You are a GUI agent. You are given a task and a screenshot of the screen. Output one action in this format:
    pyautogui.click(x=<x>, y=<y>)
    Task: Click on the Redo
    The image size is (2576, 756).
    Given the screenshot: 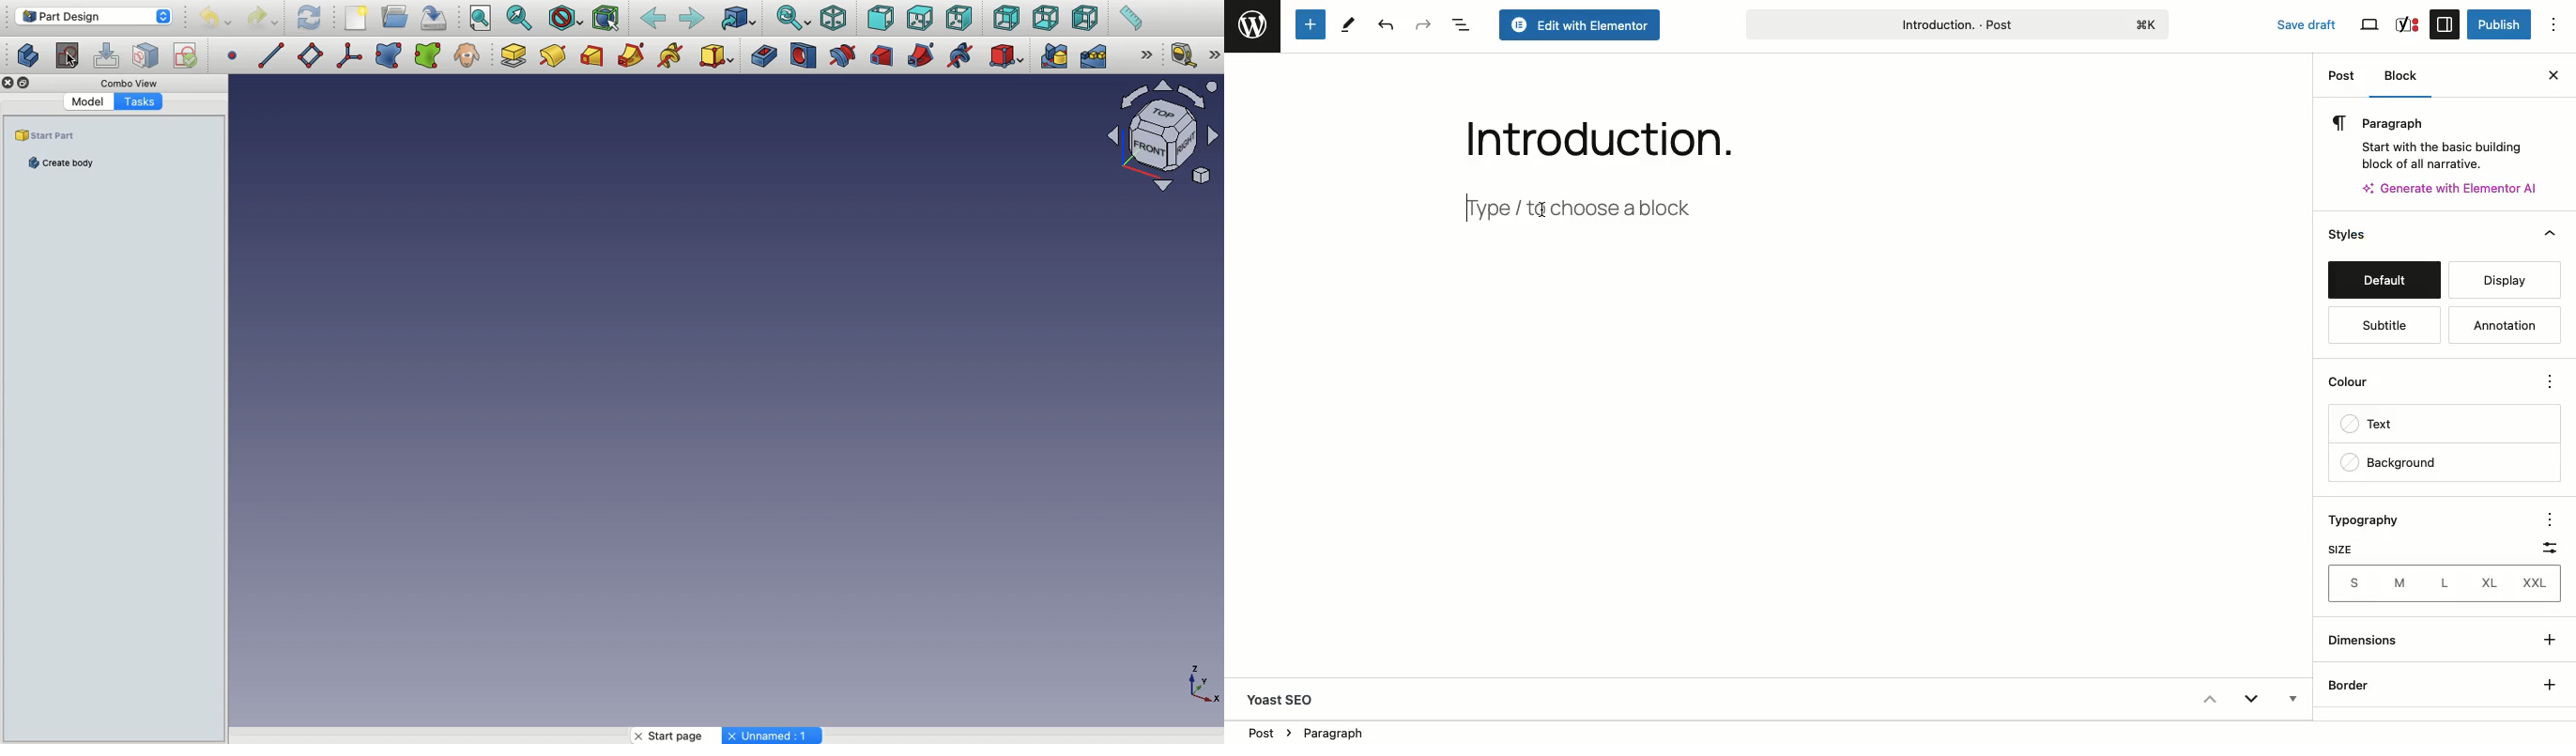 What is the action you would take?
    pyautogui.click(x=265, y=18)
    